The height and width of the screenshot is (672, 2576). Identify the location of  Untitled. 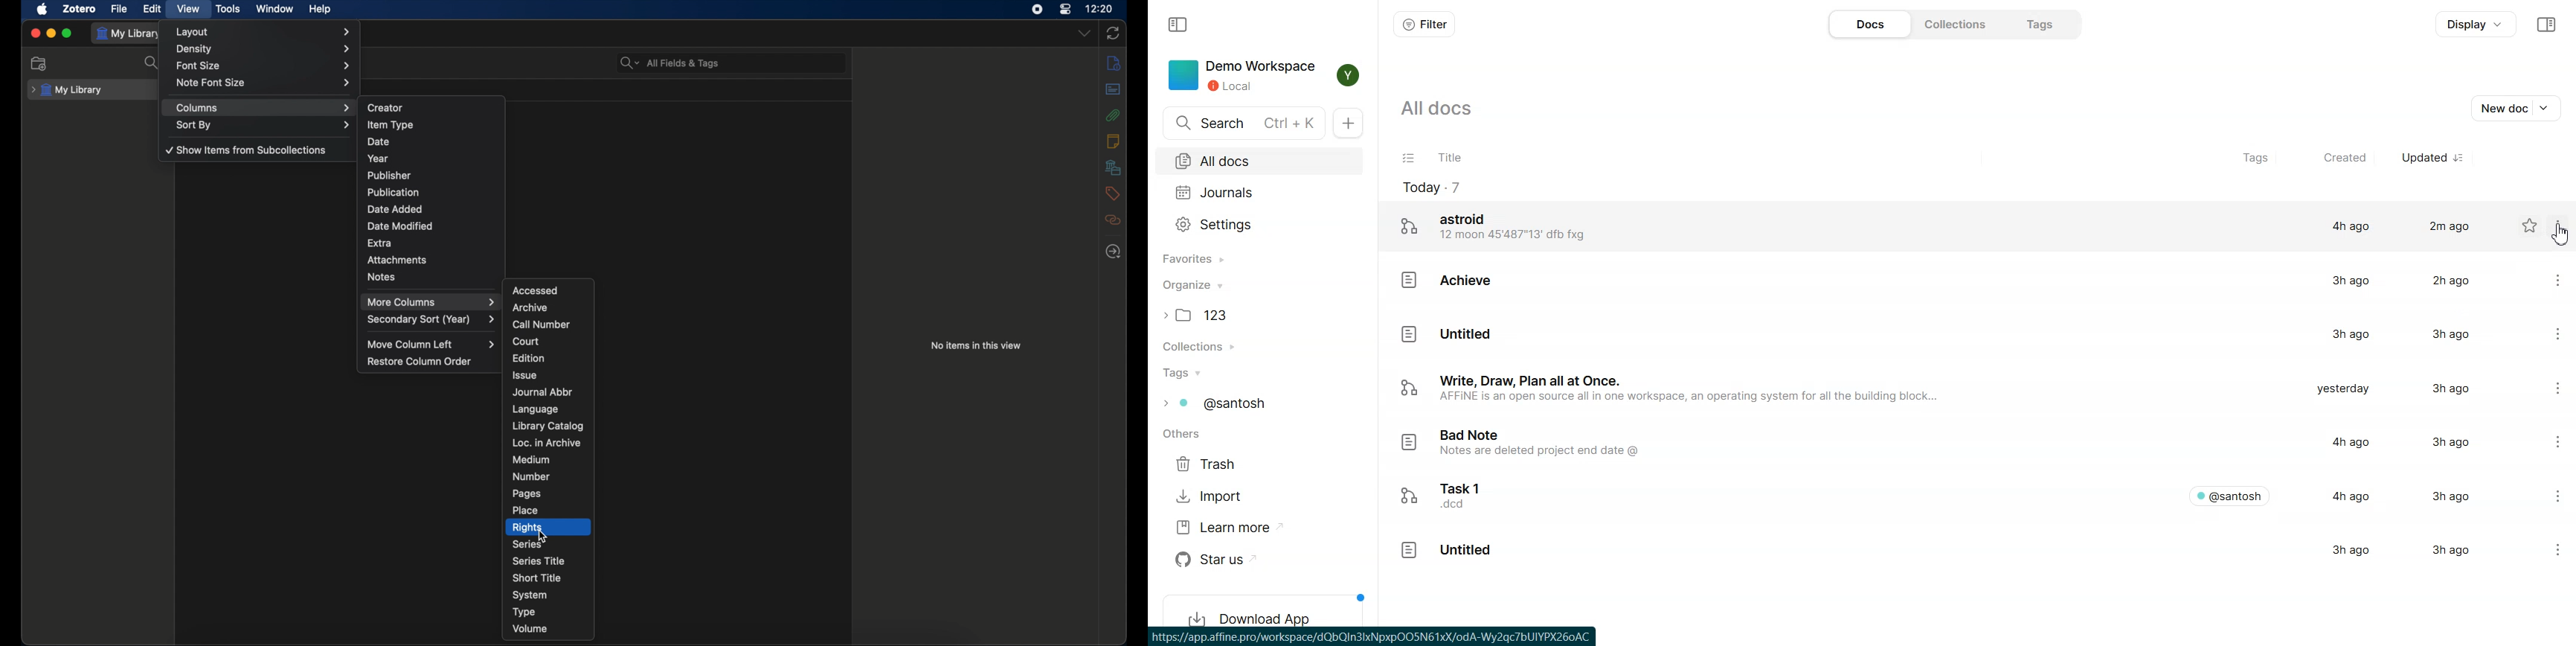
(1447, 333).